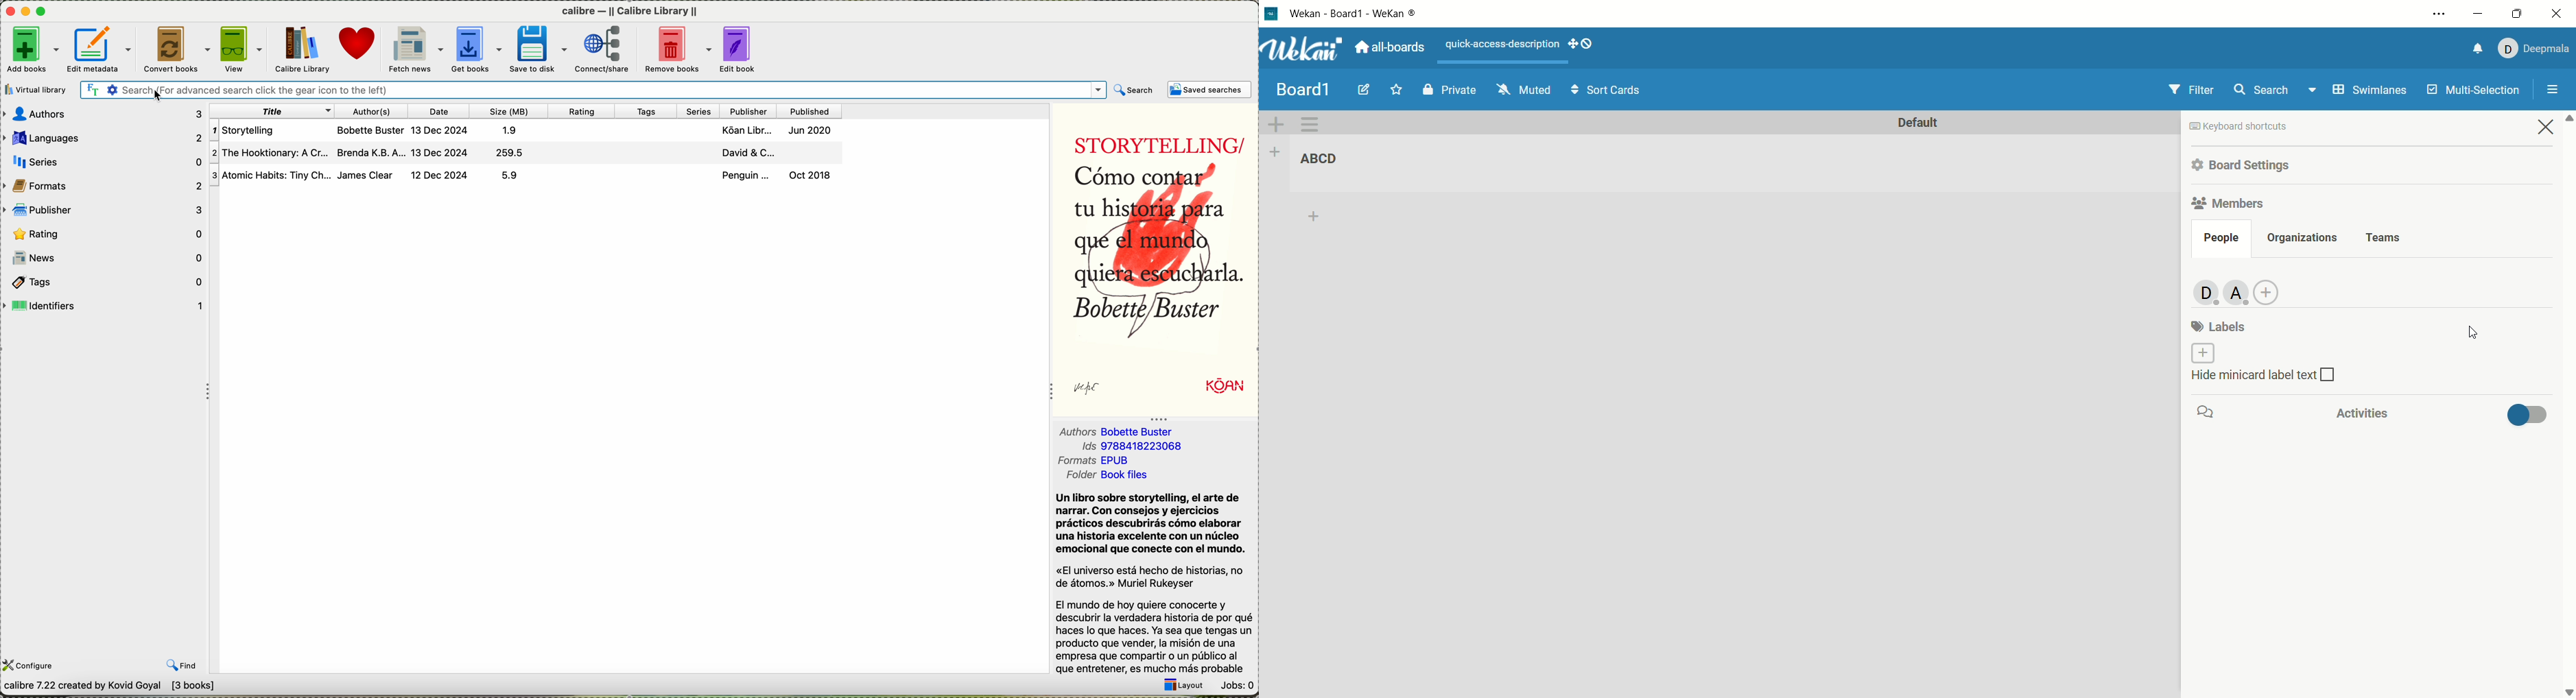 The height and width of the screenshot is (700, 2576). Describe the element at coordinates (1152, 577) in the screenshot. I see `«El universo esta hecho de historias, no
de atomos.» Muriel Rukeyser` at that location.